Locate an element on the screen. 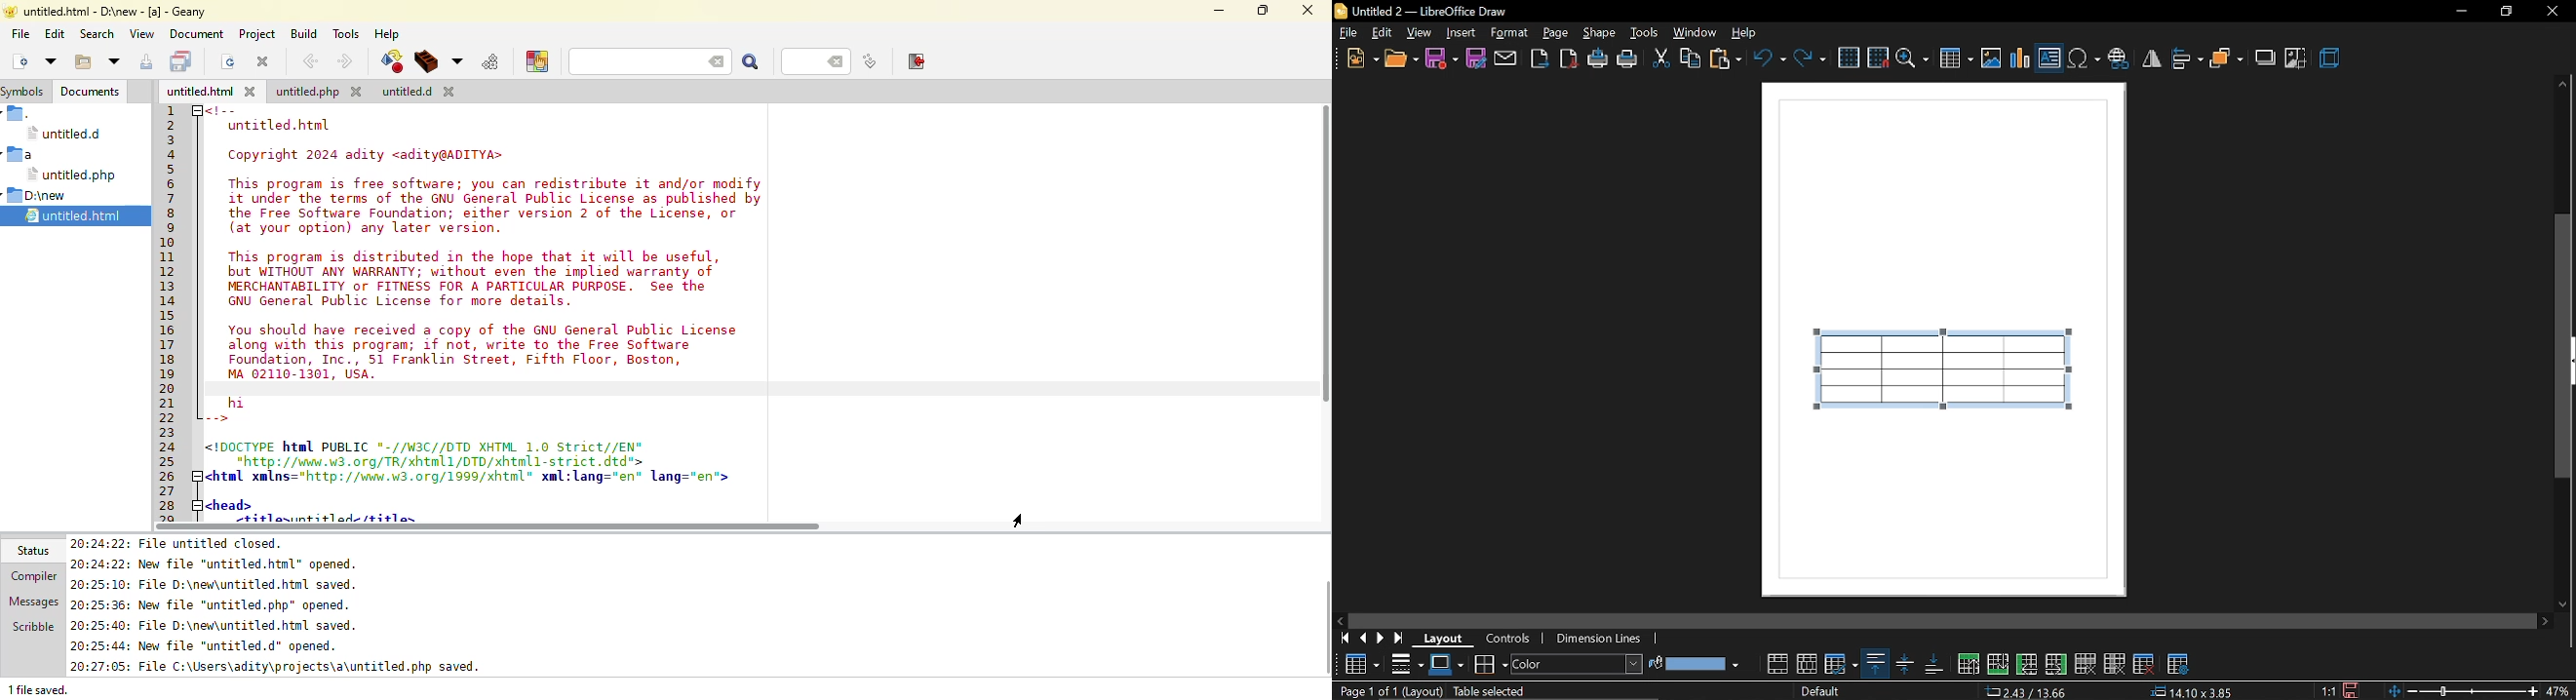 The width and height of the screenshot is (2576, 700). align center is located at coordinates (1905, 664).